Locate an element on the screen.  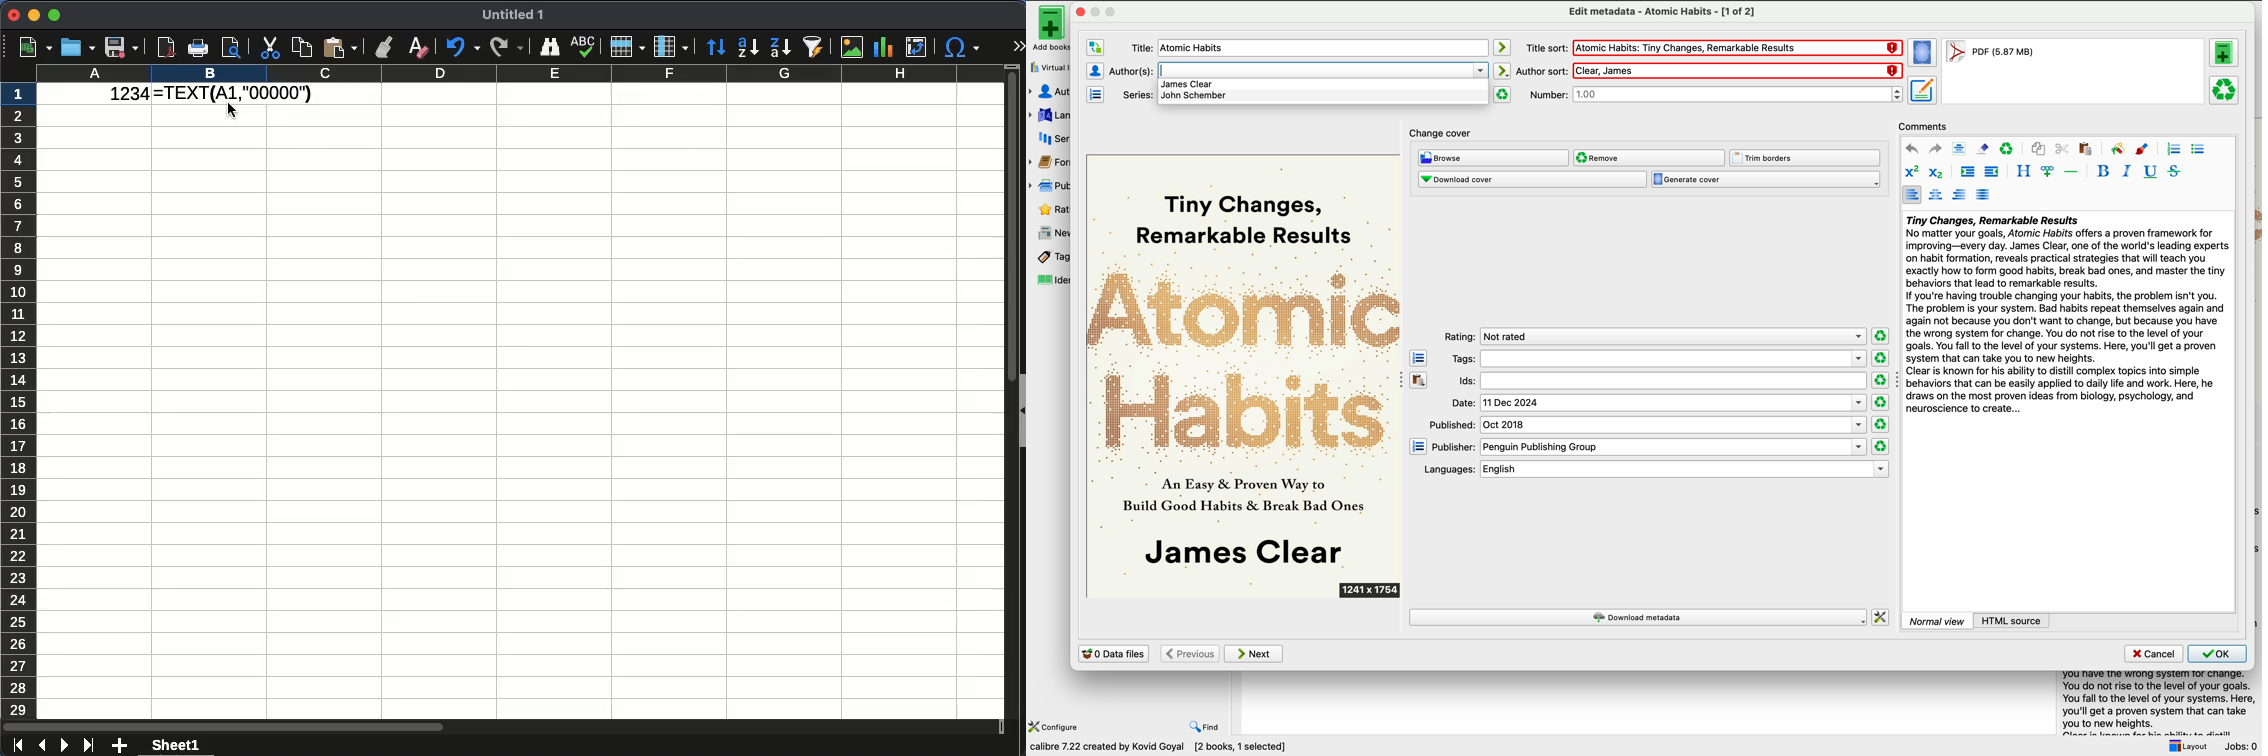
redo is located at coordinates (1936, 149).